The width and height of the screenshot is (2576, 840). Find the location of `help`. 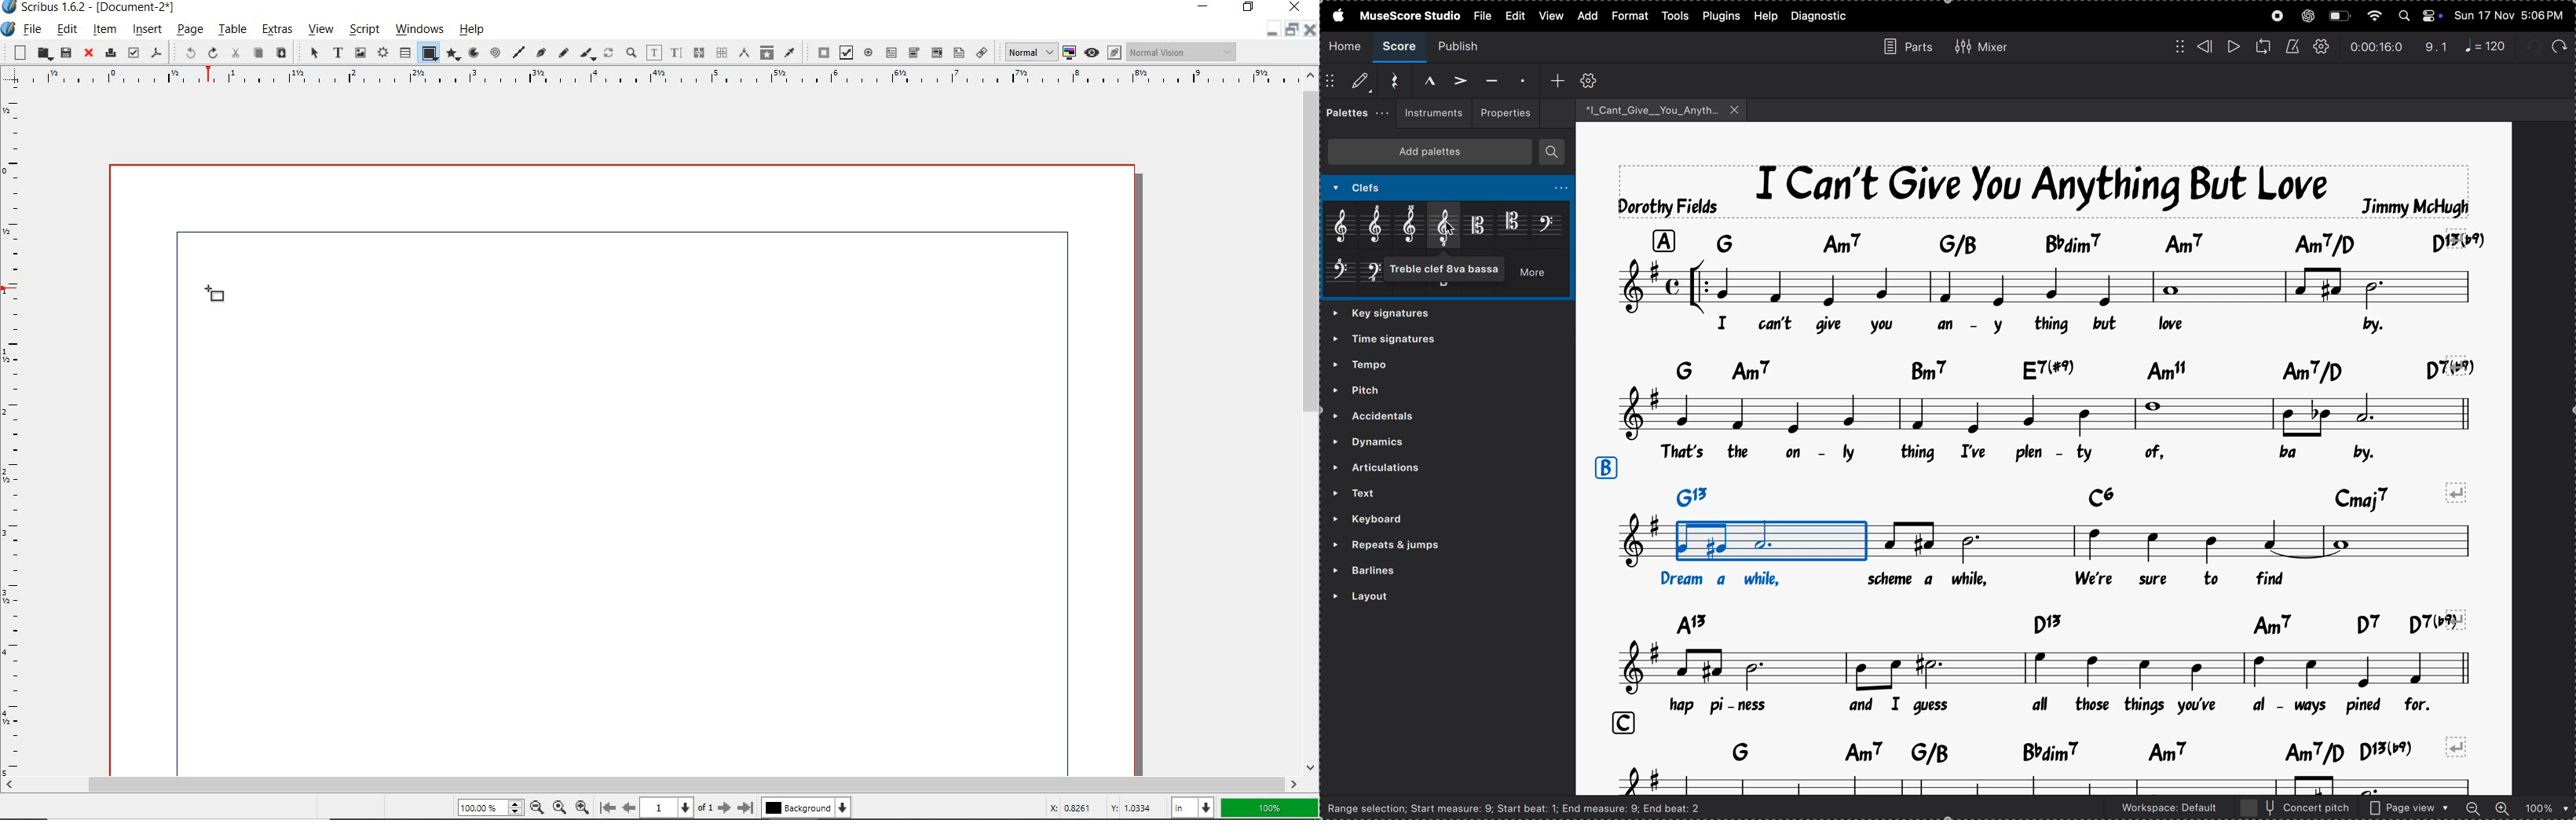

help is located at coordinates (474, 29).